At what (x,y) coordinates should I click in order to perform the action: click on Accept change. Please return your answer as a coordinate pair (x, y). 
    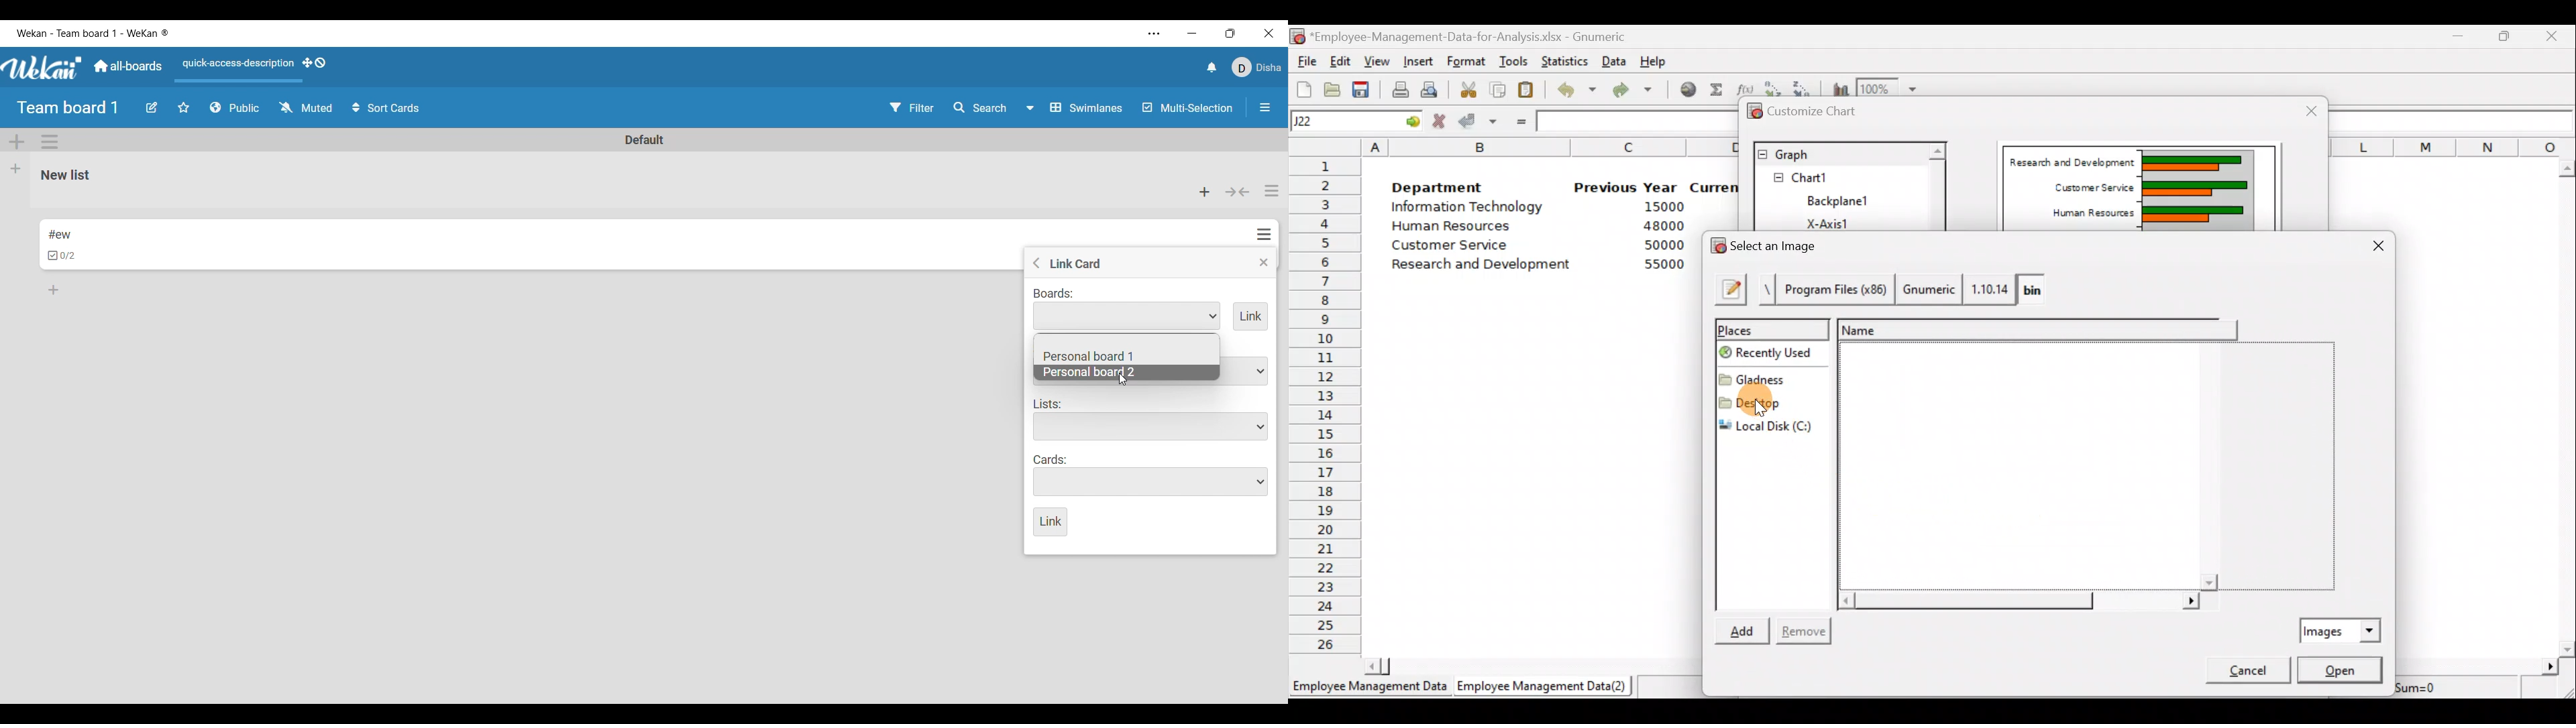
    Looking at the image, I should click on (1477, 123).